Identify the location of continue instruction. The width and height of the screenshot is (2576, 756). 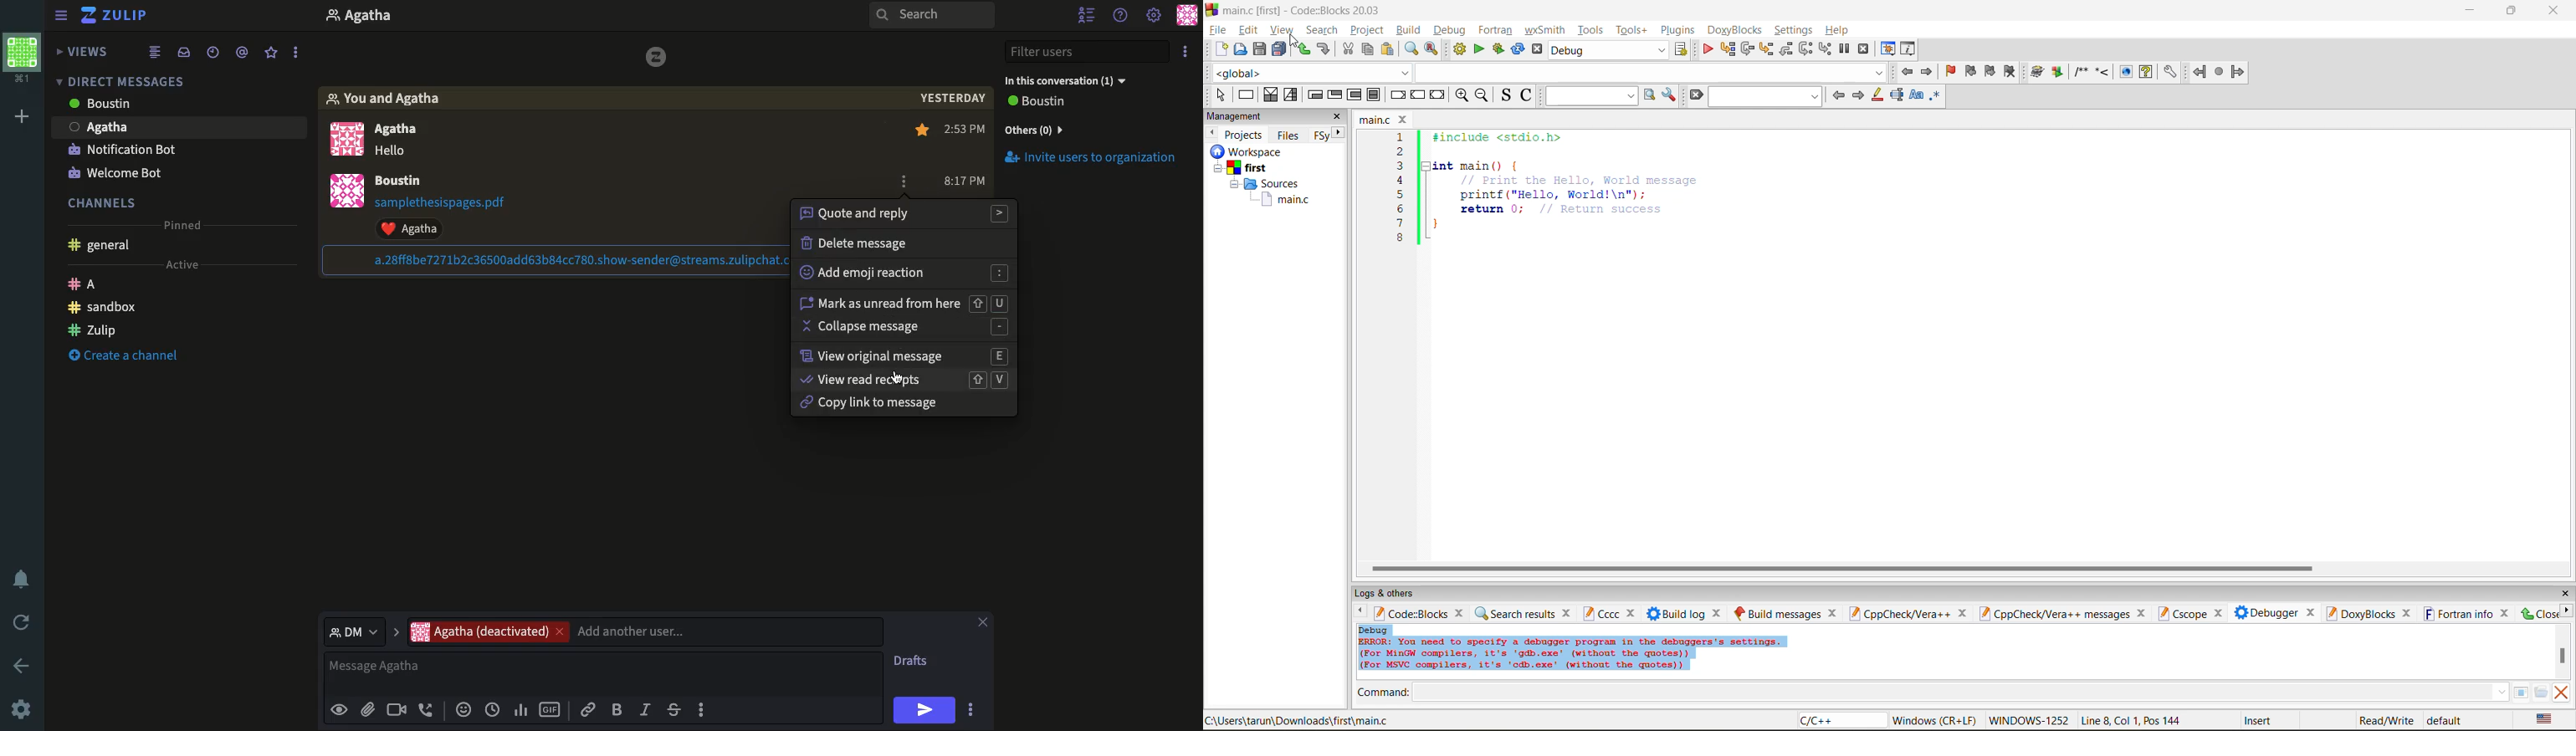
(1418, 96).